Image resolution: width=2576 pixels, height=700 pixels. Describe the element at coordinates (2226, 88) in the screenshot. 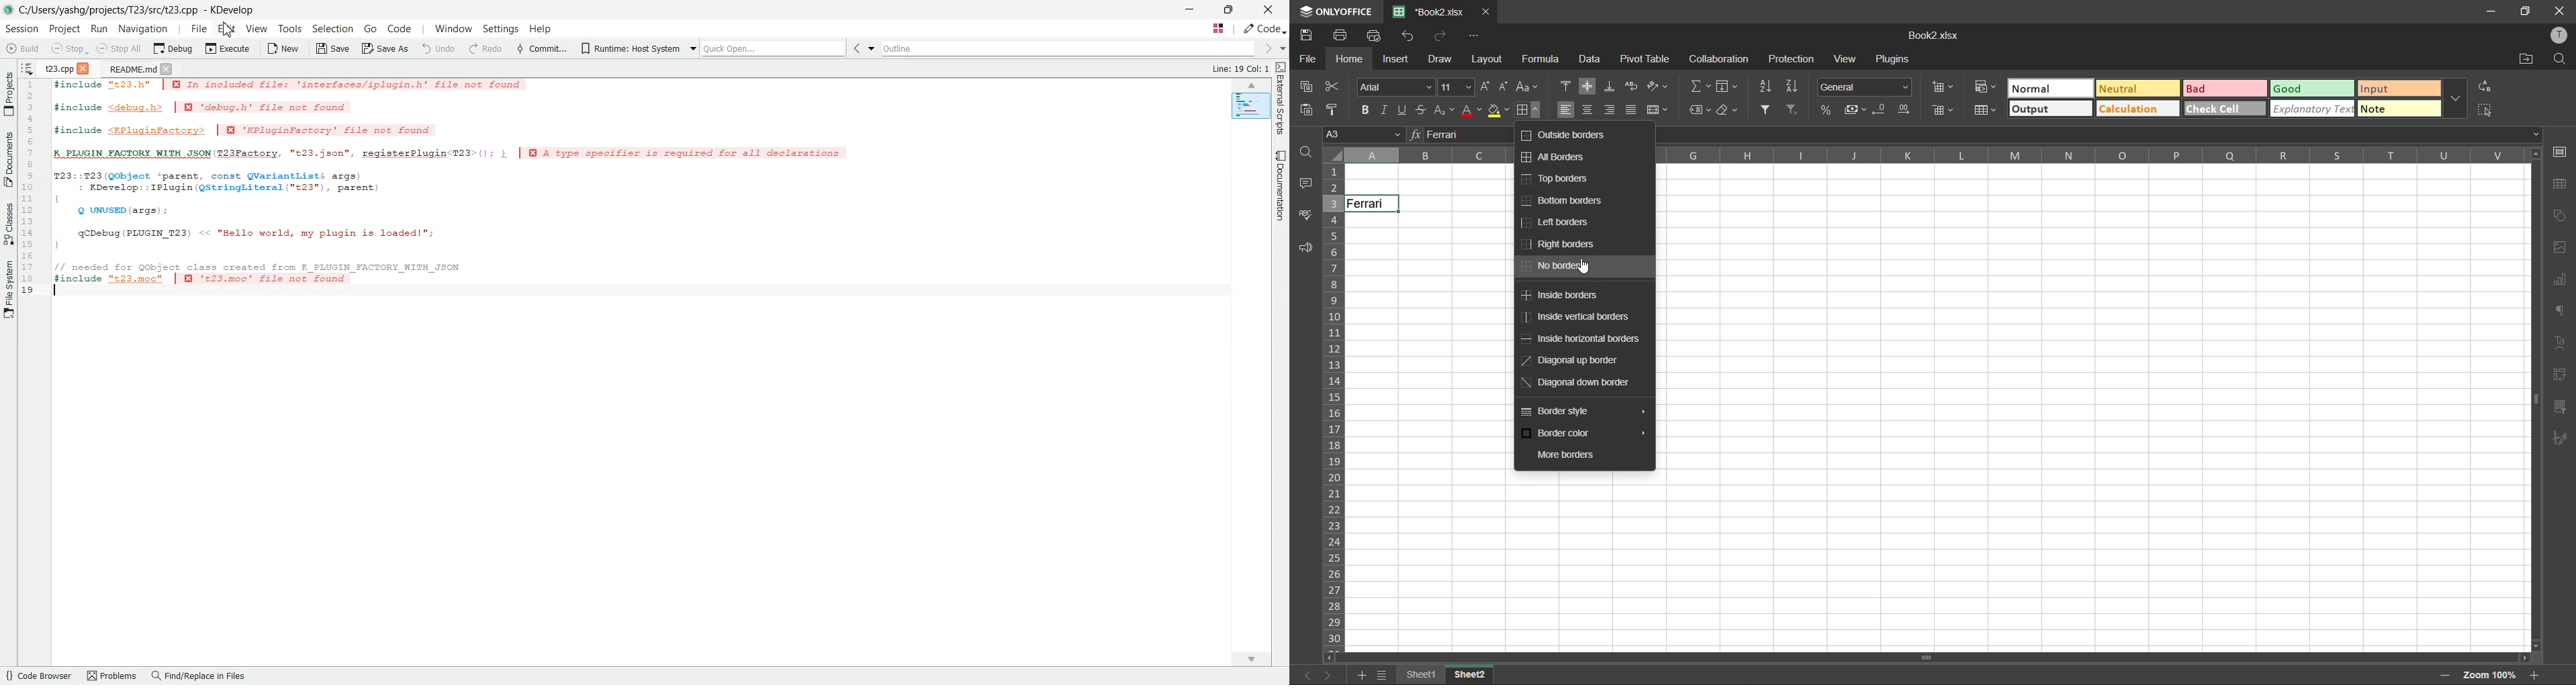

I see `bad` at that location.